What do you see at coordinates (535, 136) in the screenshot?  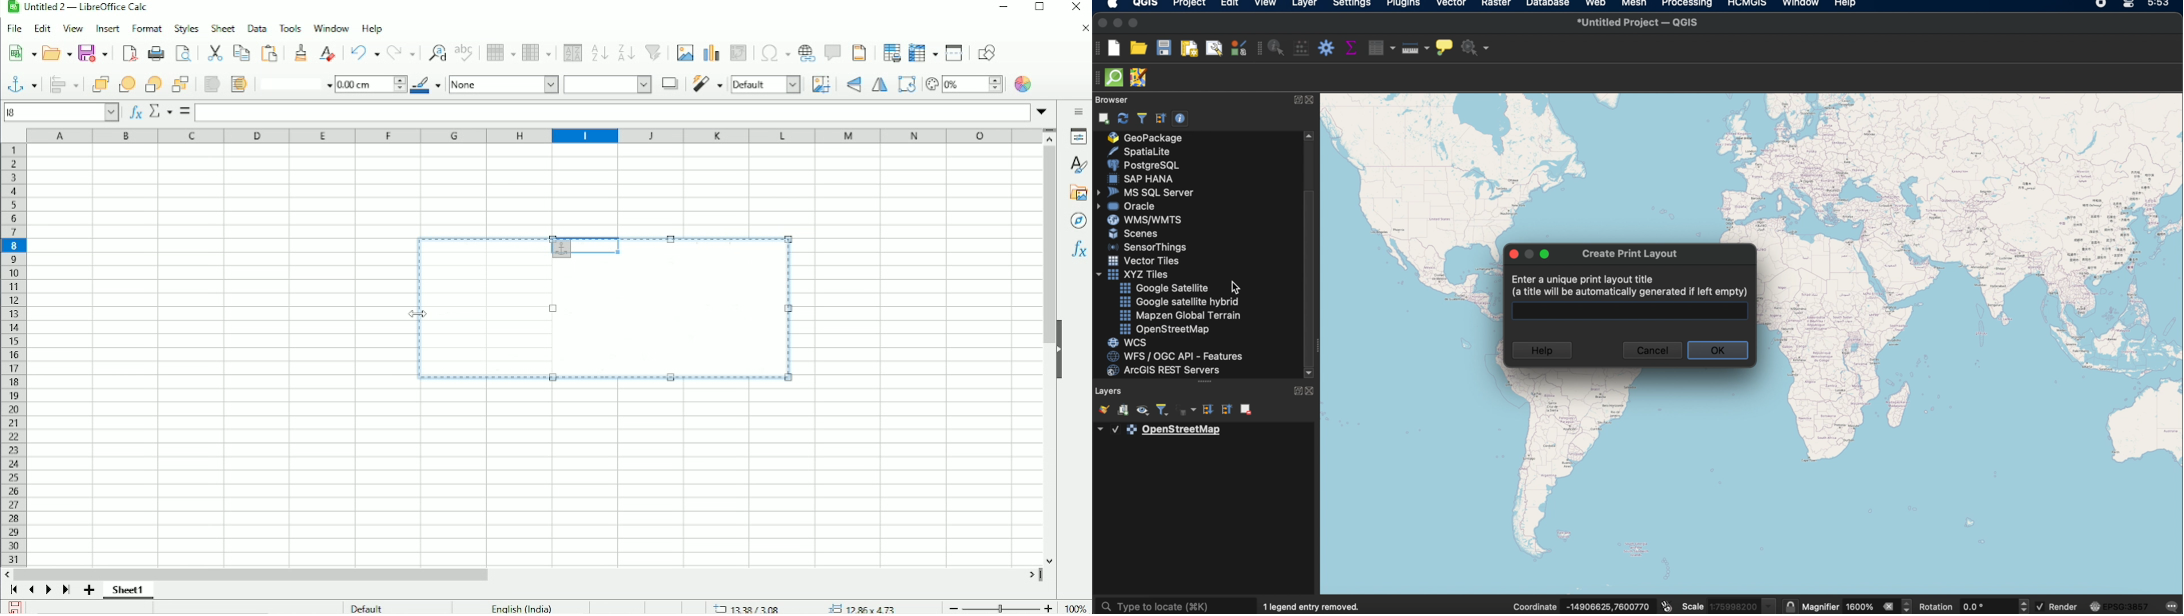 I see `Column headings` at bounding box center [535, 136].